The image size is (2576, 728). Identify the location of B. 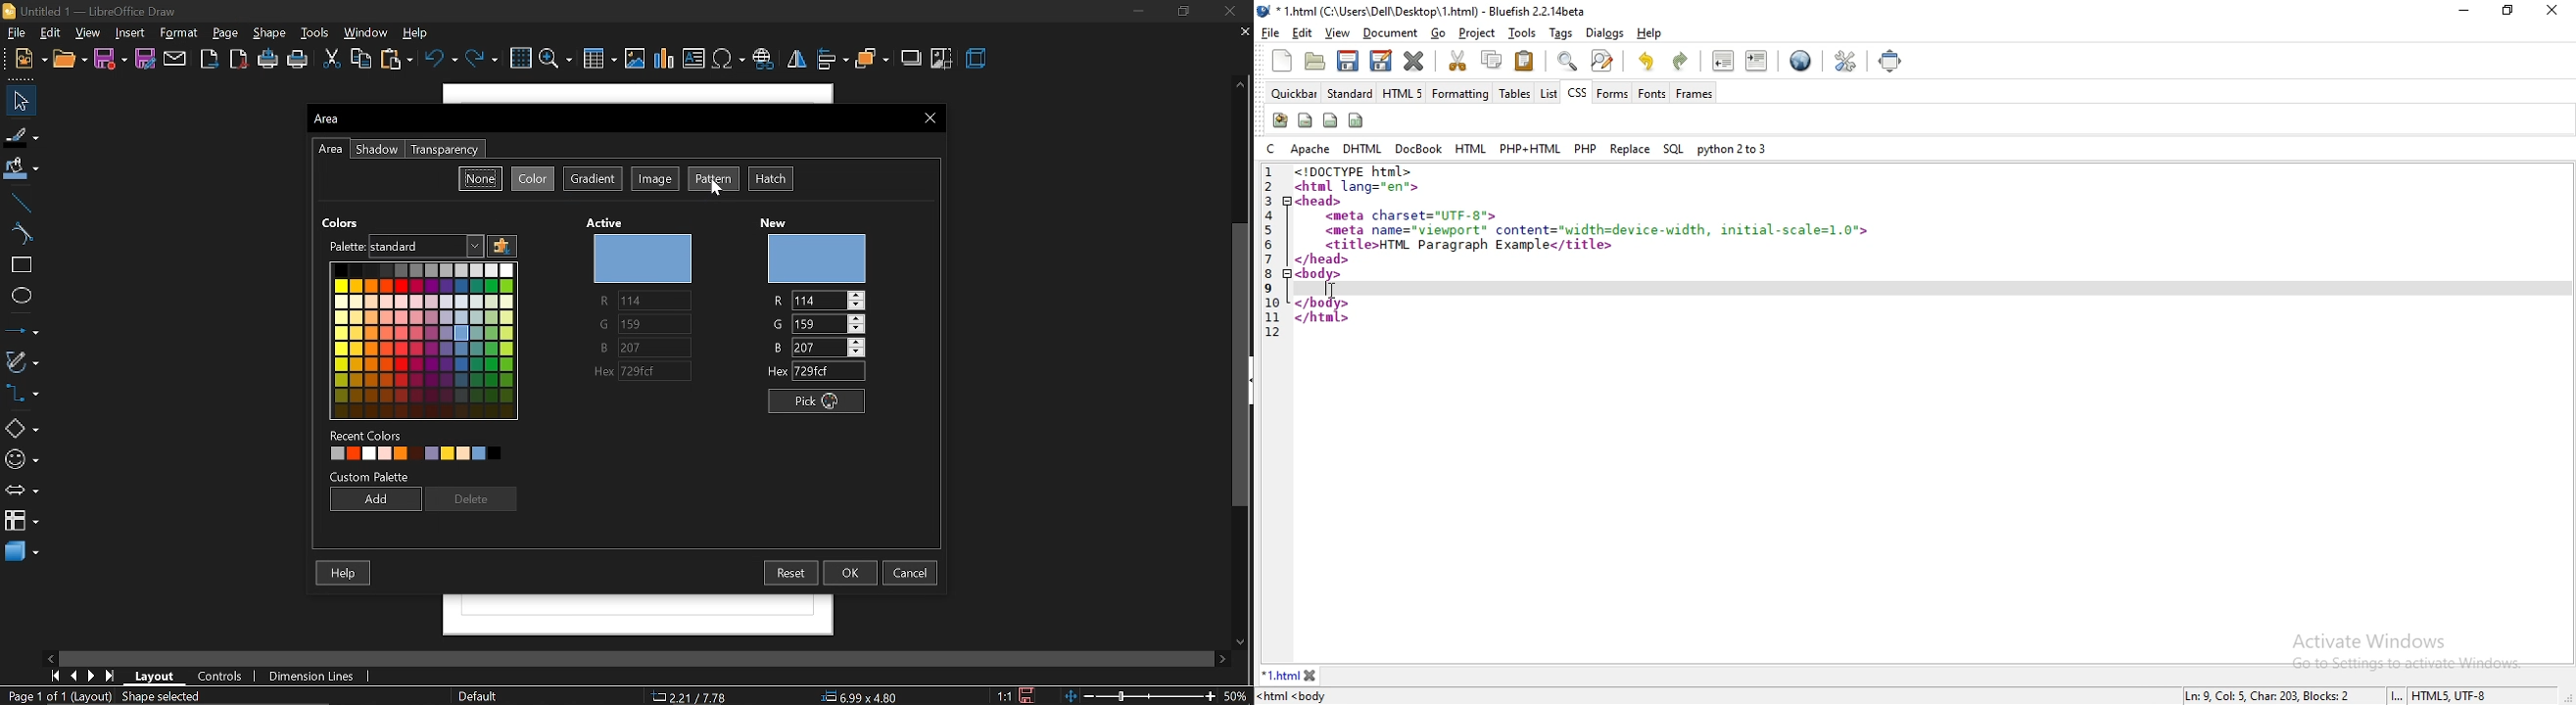
(779, 347).